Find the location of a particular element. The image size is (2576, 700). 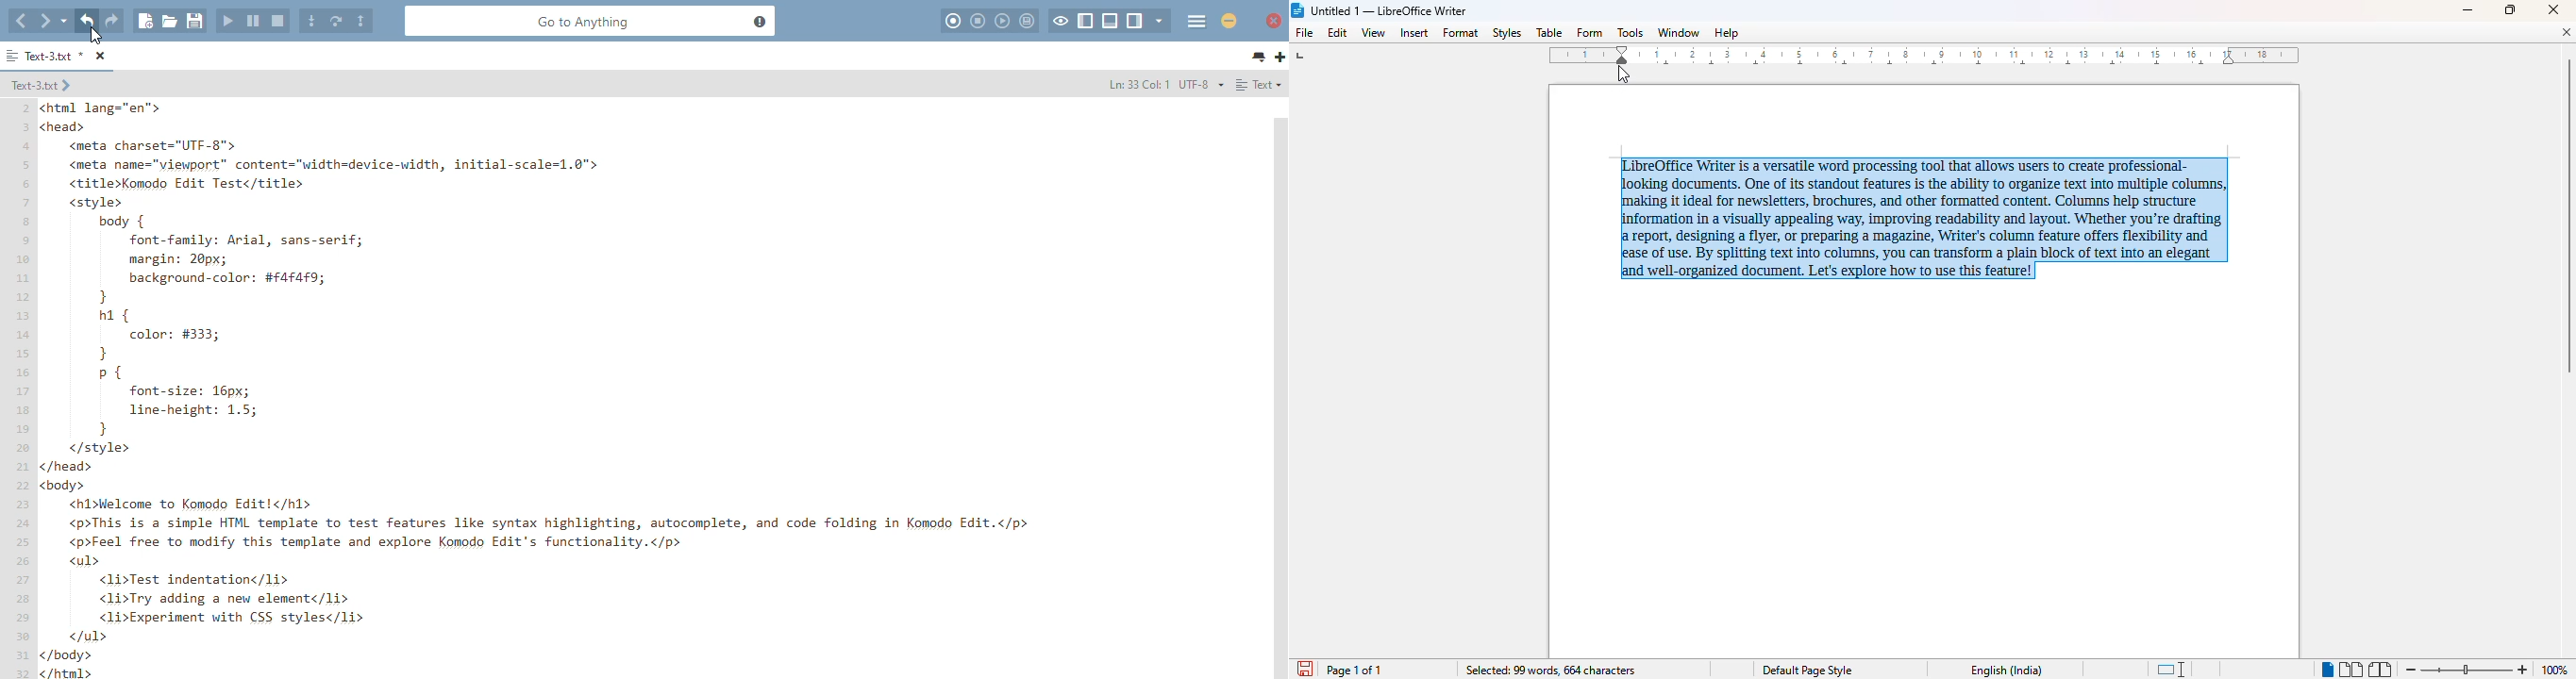

view is located at coordinates (1374, 31).